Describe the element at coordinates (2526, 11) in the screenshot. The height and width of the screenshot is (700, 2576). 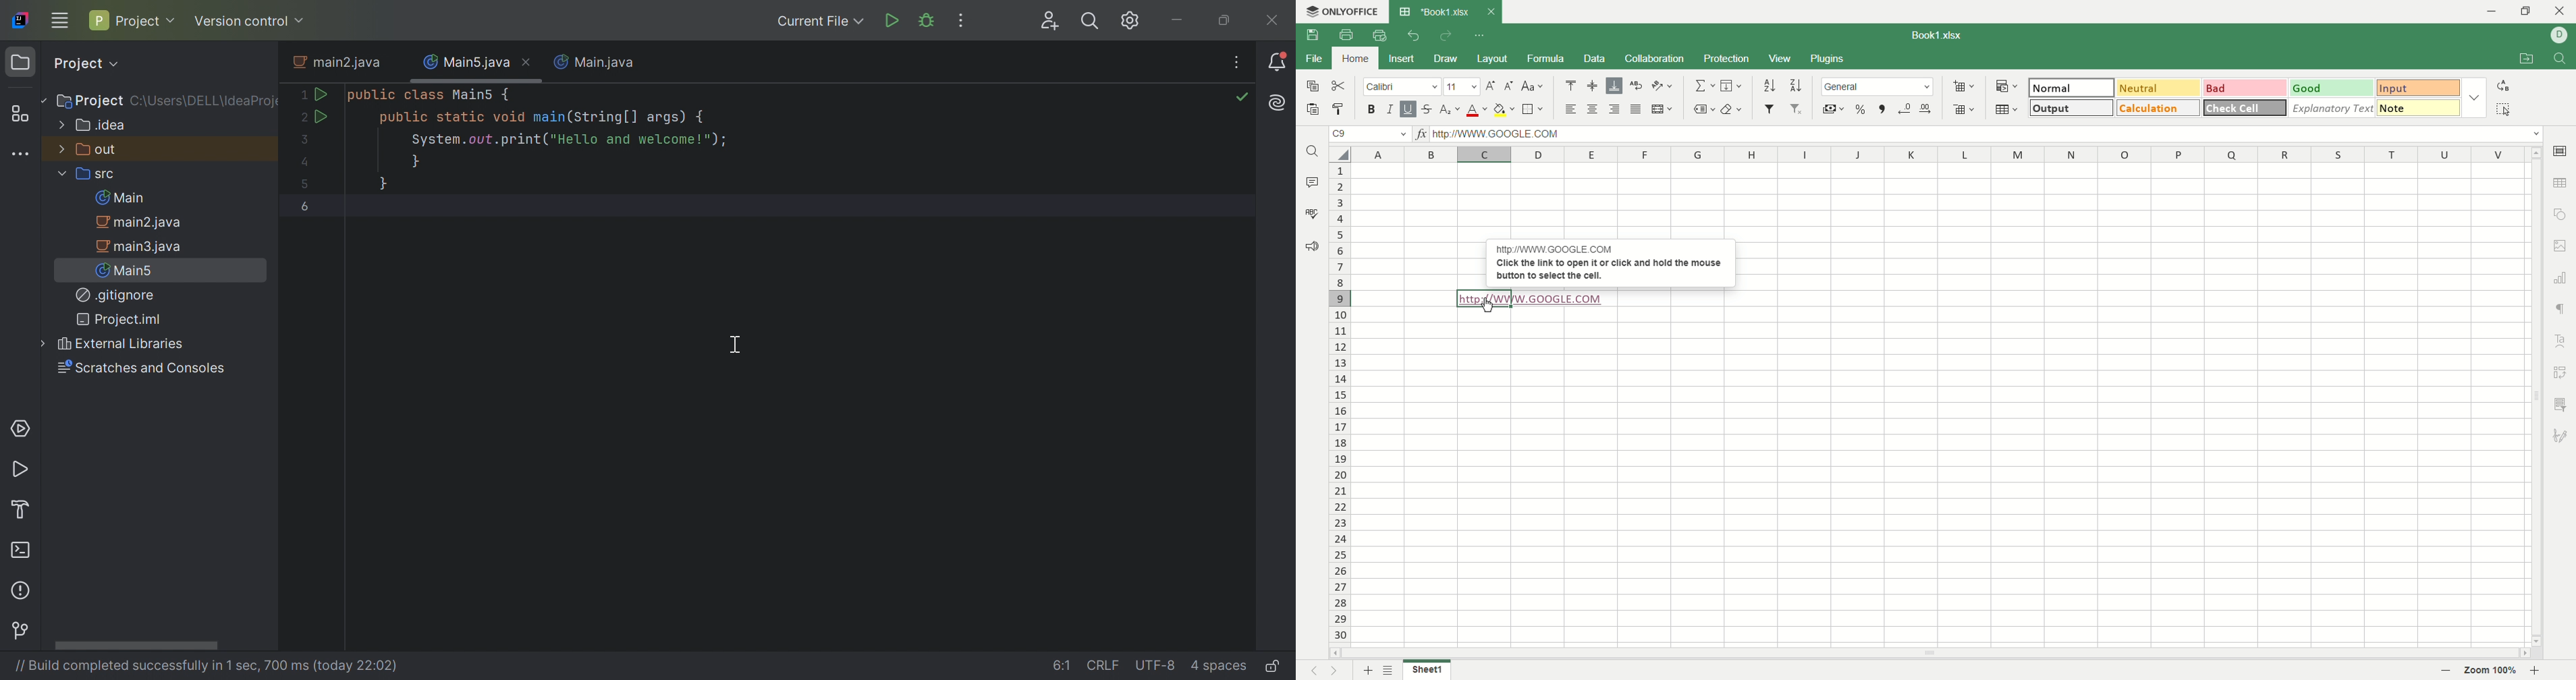
I see `maximize` at that location.